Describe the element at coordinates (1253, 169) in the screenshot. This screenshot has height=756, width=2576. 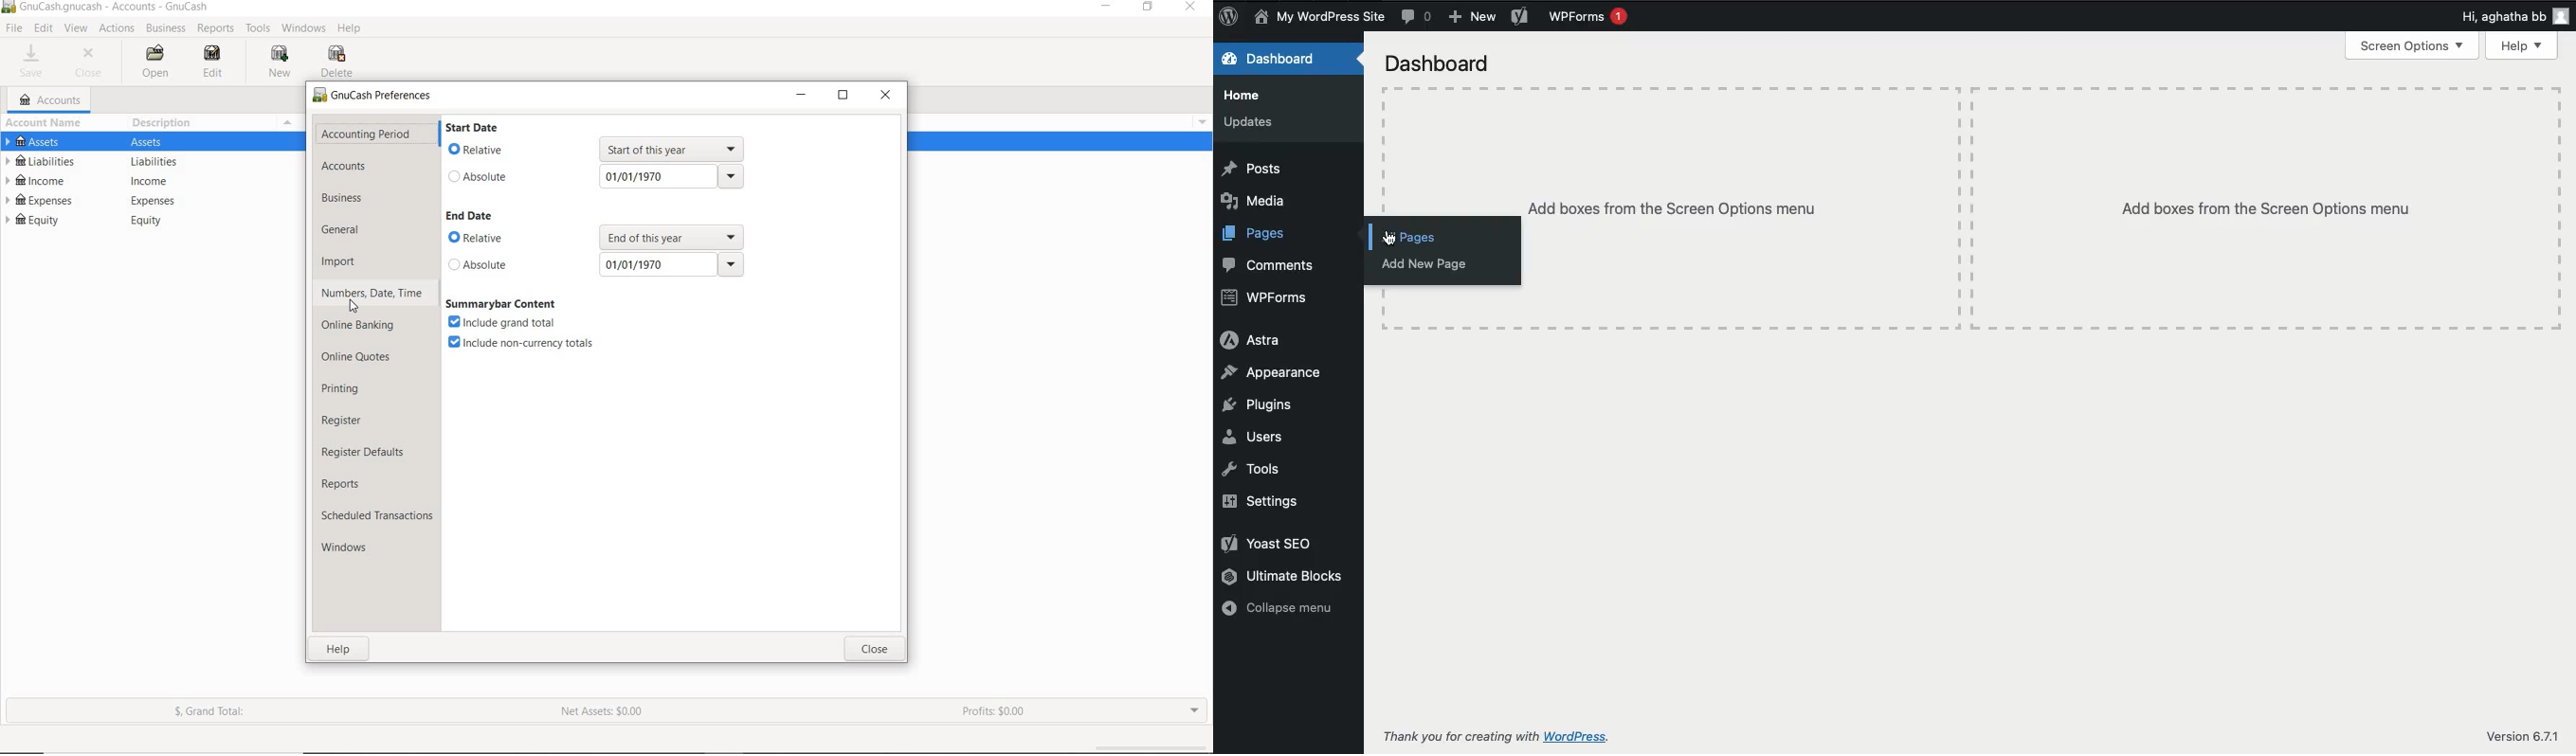
I see `Posts` at that location.